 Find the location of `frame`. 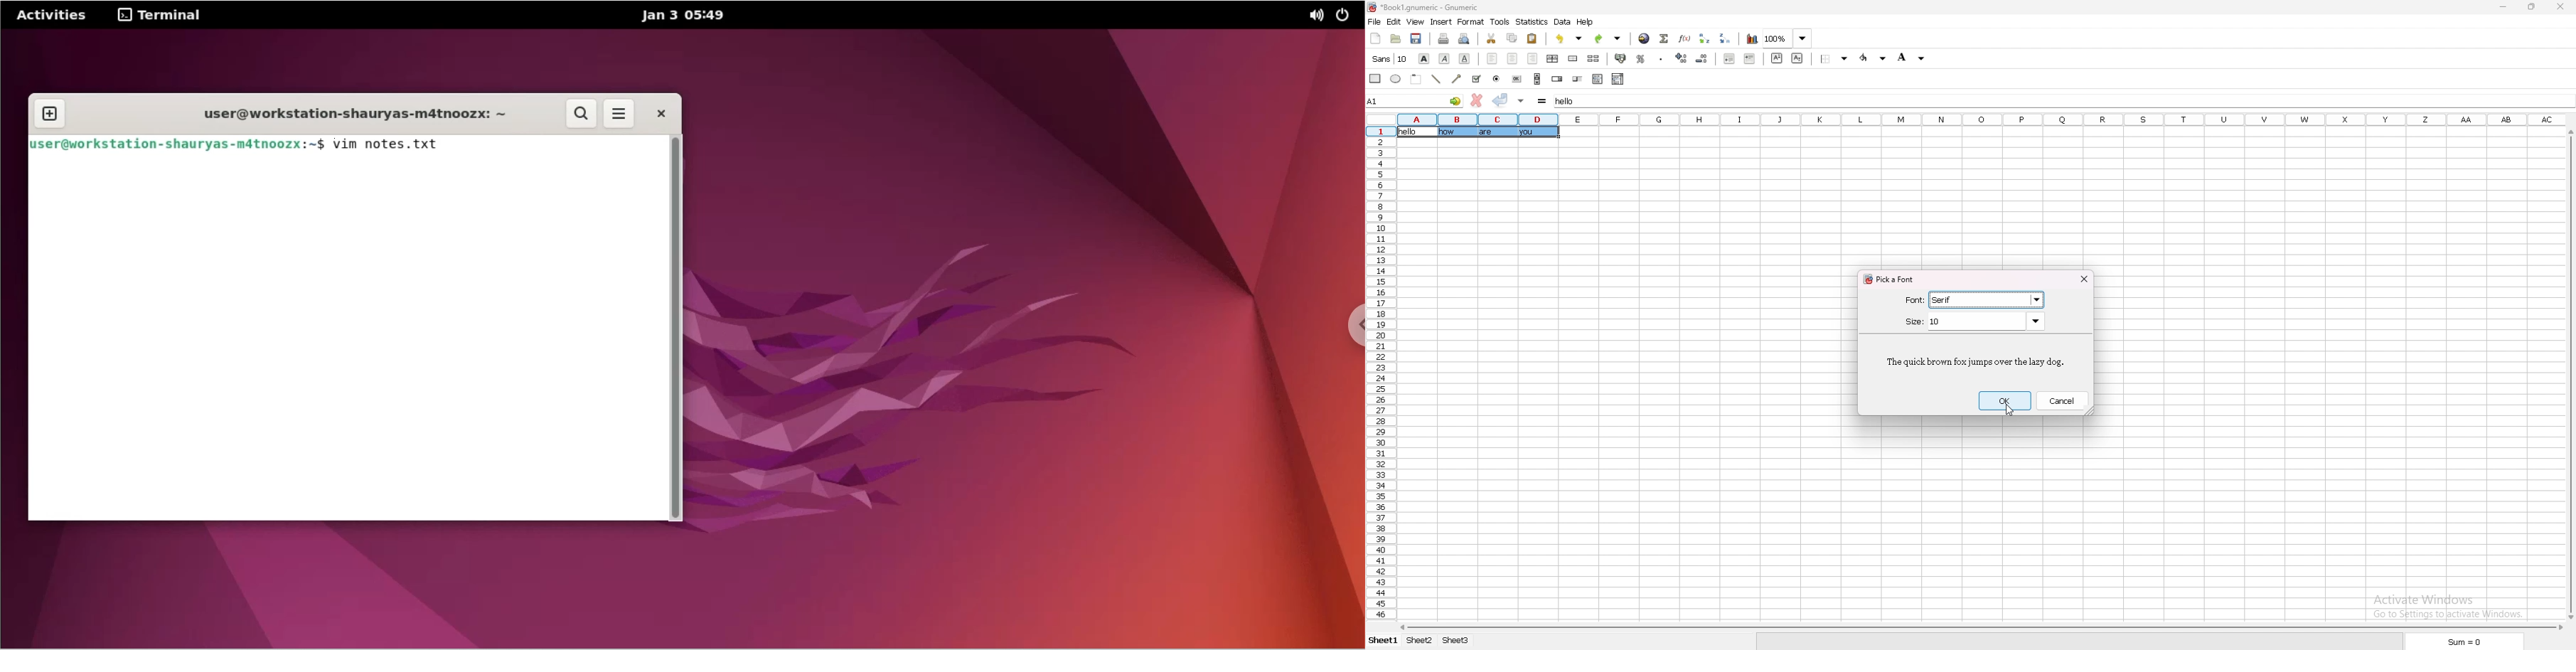

frame is located at coordinates (1416, 79).